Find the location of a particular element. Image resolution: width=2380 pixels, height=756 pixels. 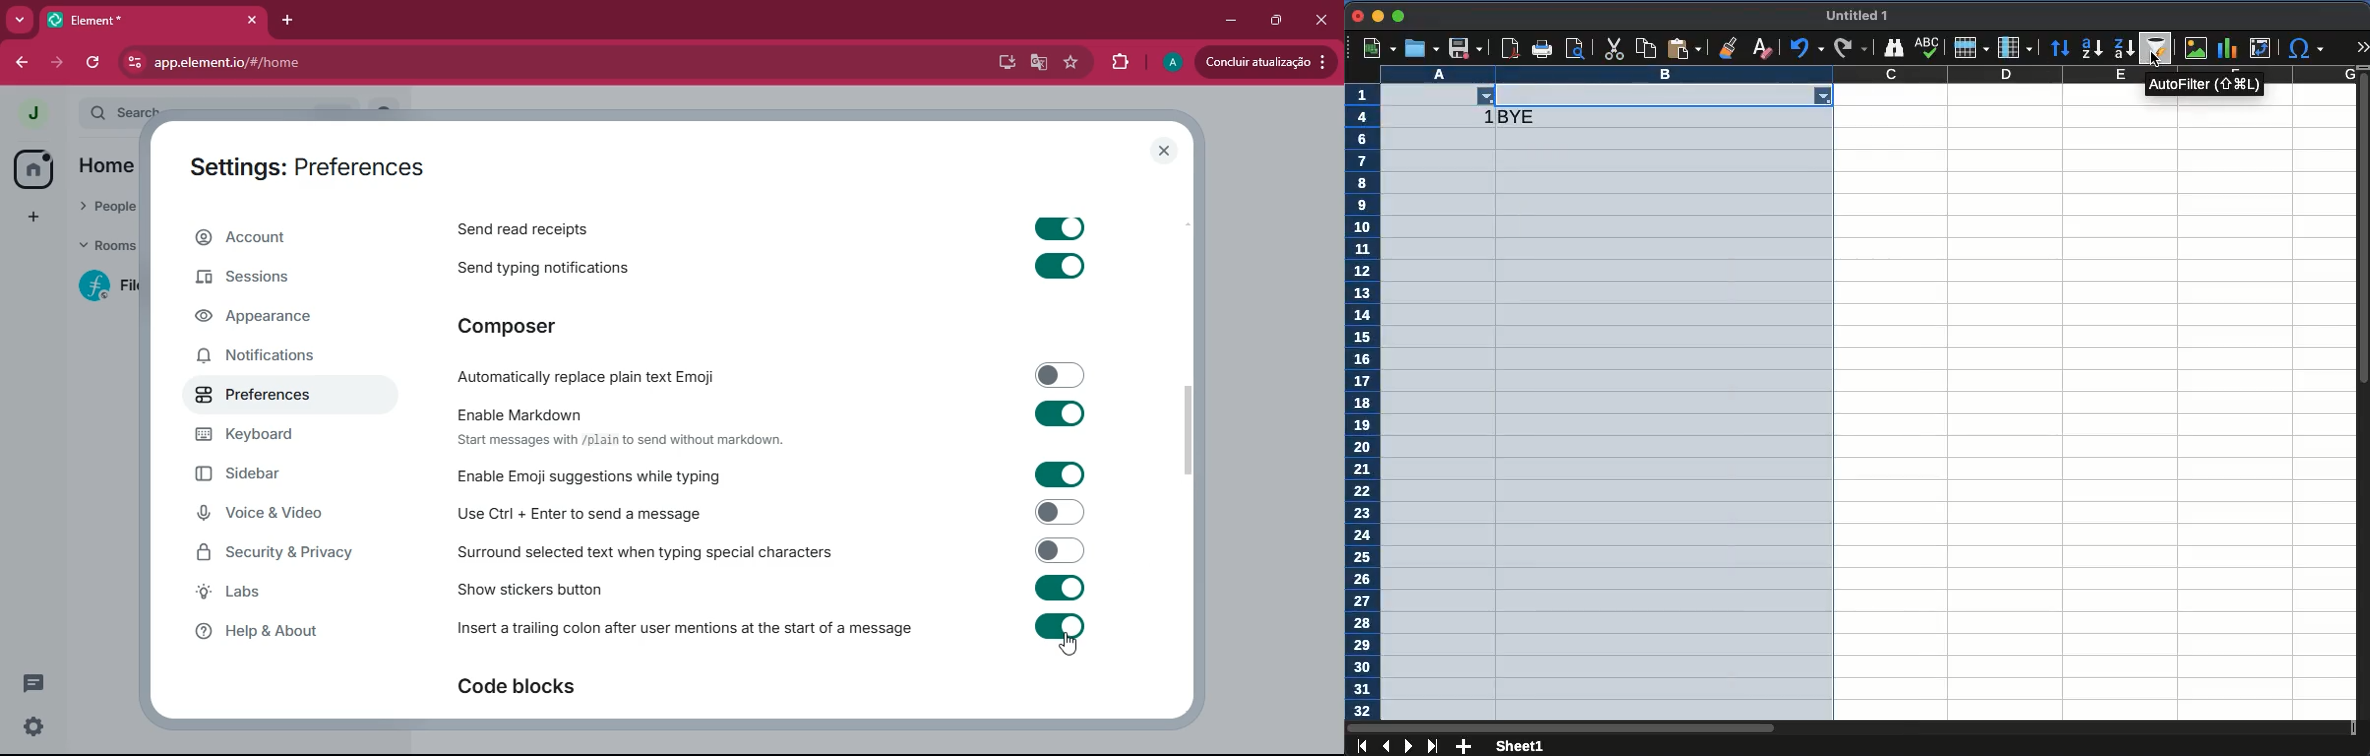

Surround selected text when typing special characters is located at coordinates (770, 550).